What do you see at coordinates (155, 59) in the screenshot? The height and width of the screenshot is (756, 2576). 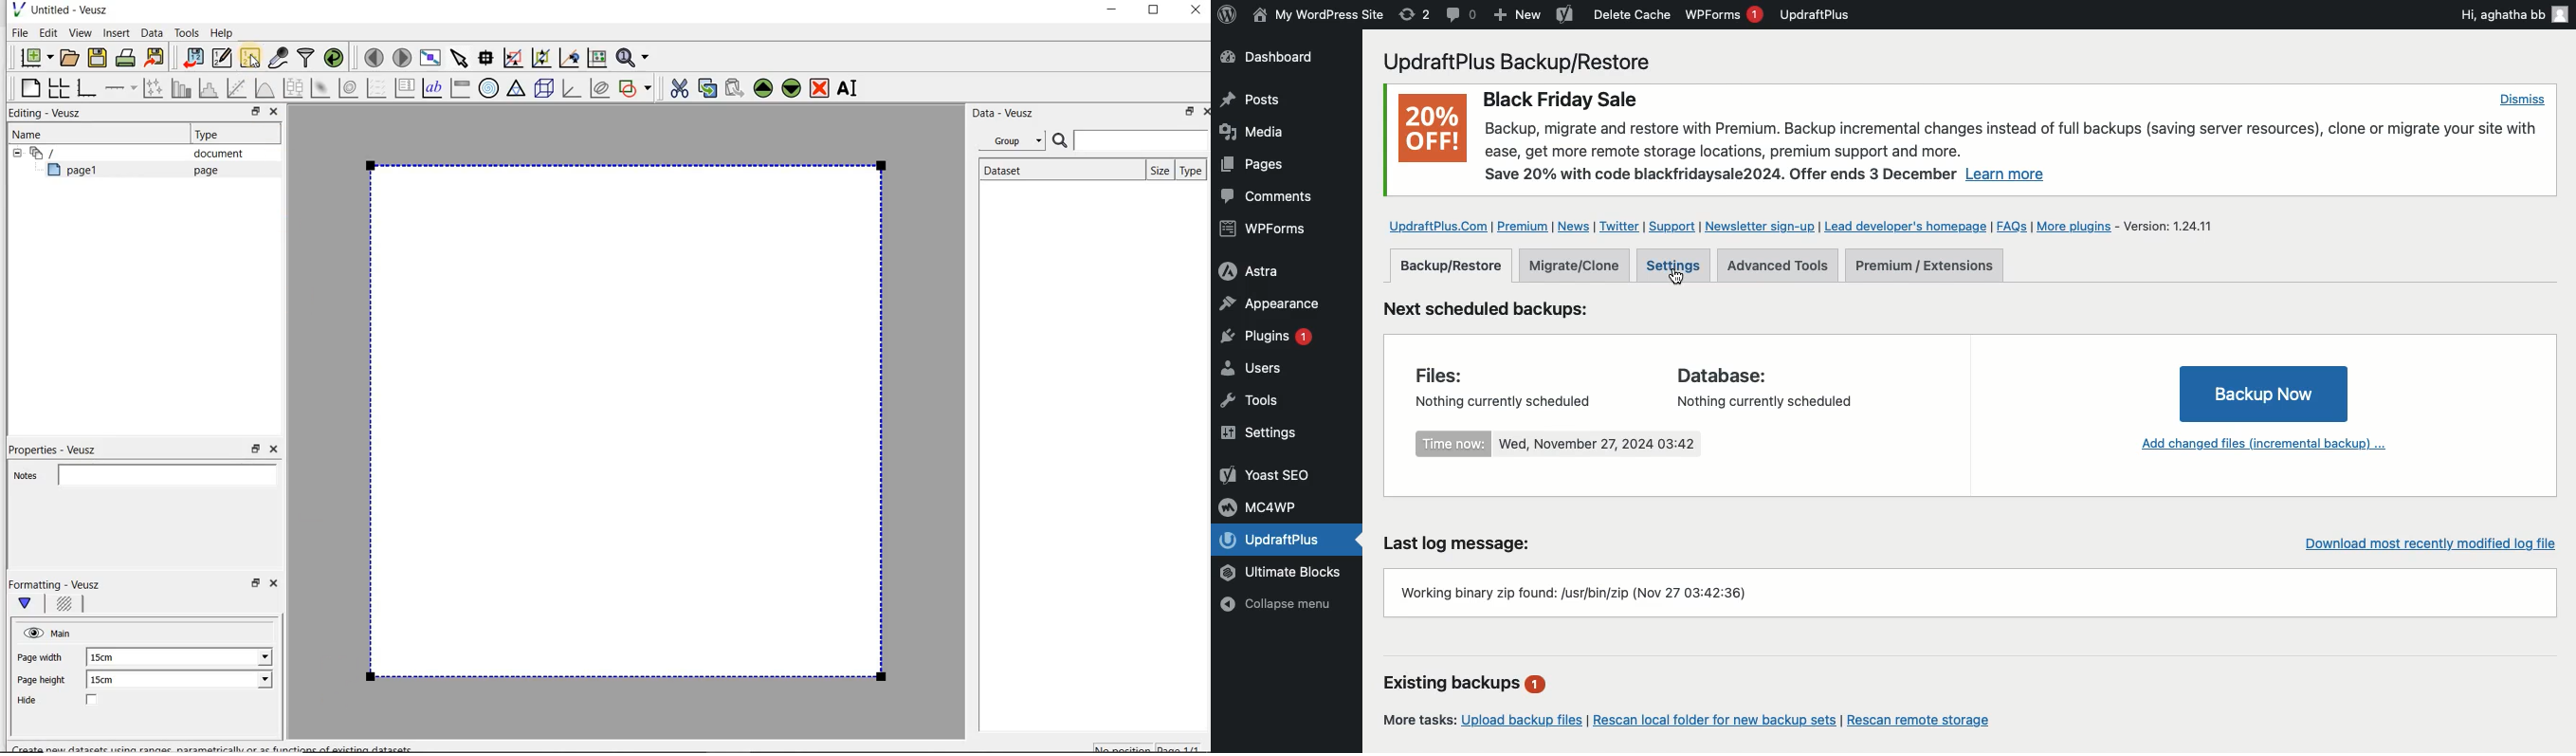 I see `Export to graphics format` at bounding box center [155, 59].